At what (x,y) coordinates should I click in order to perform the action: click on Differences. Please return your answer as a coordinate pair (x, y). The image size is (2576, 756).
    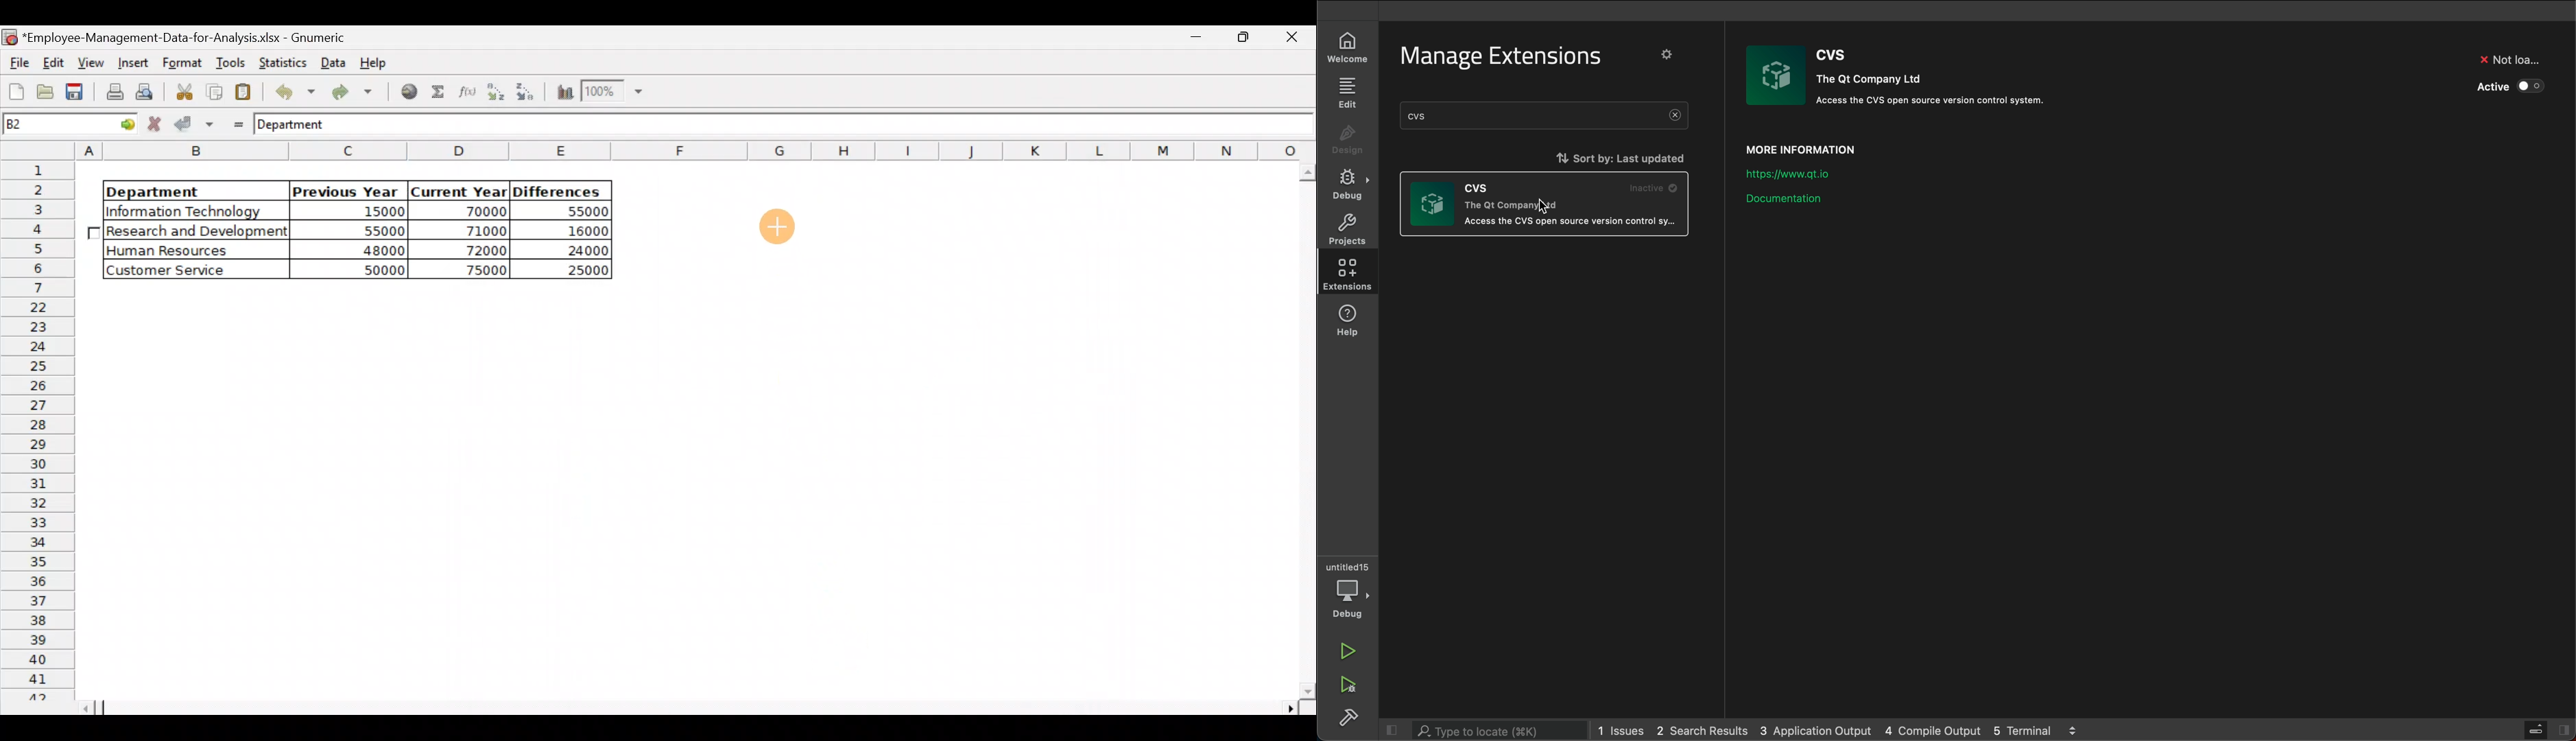
    Looking at the image, I should click on (560, 191).